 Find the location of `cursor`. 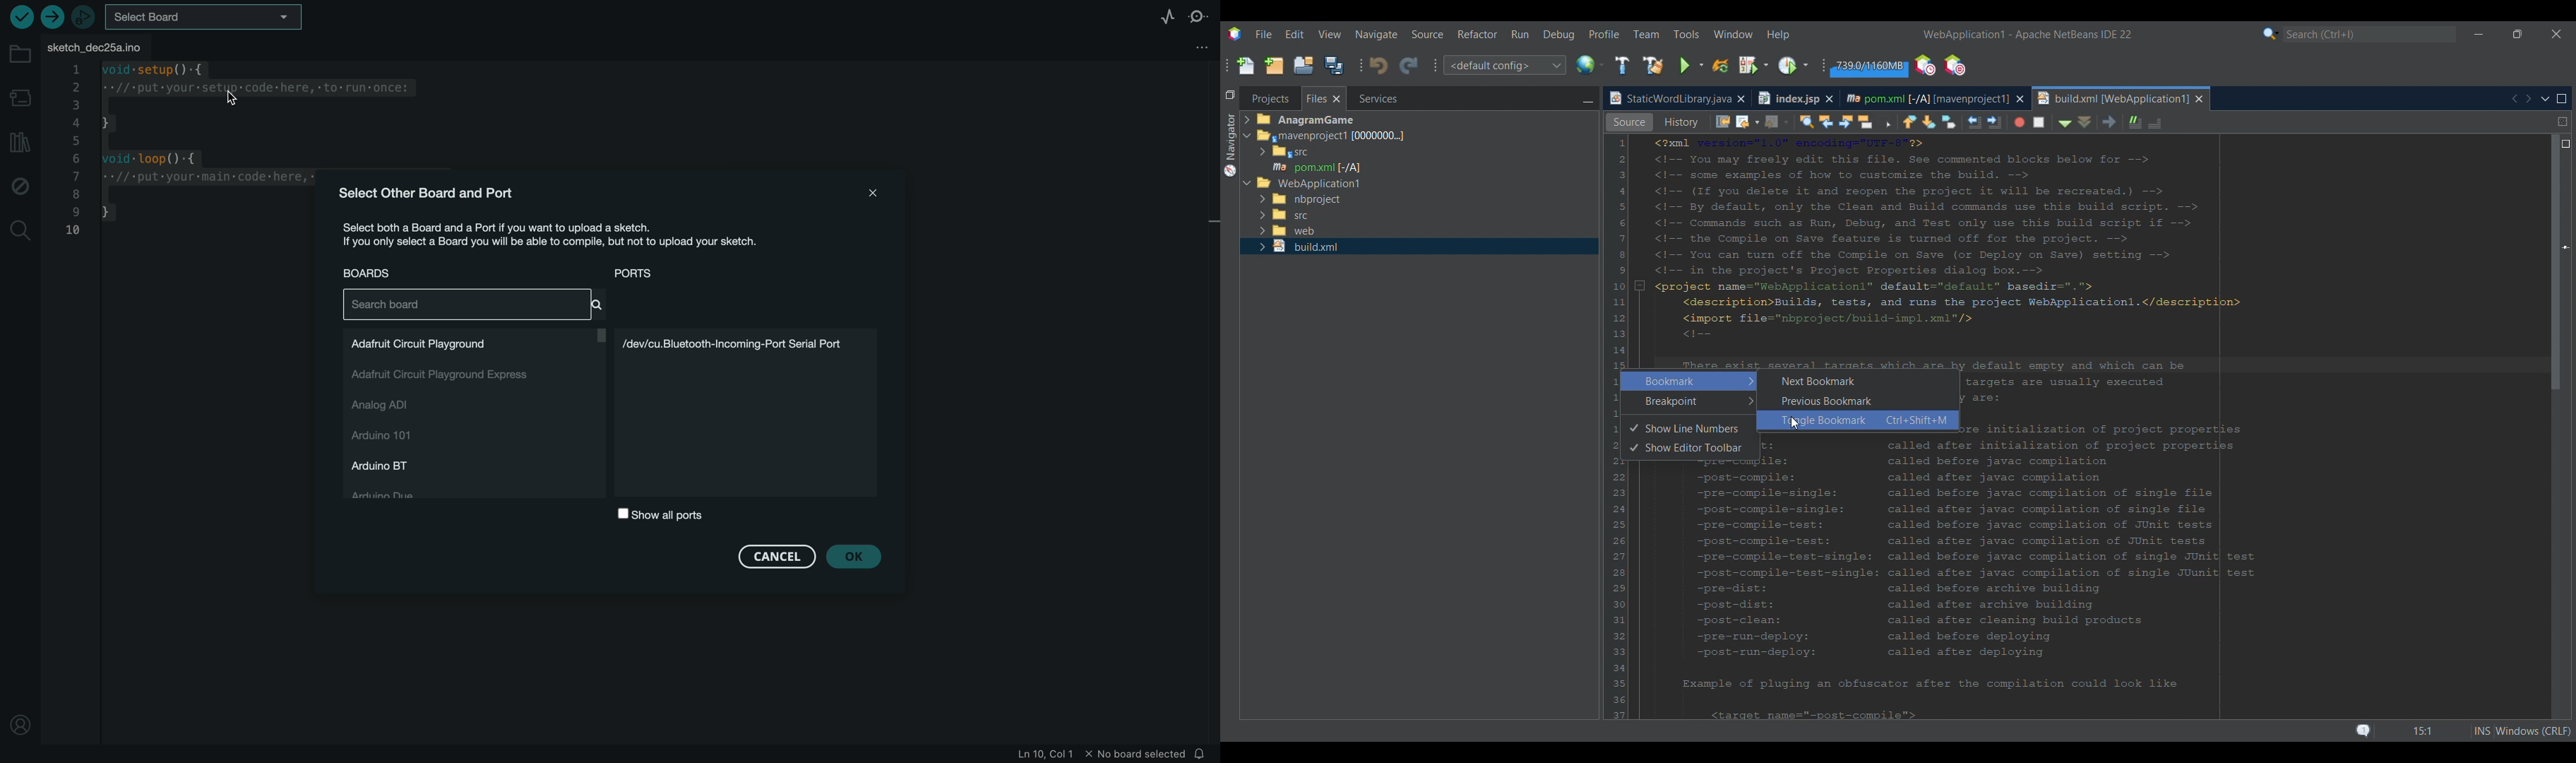

cursor is located at coordinates (237, 92).